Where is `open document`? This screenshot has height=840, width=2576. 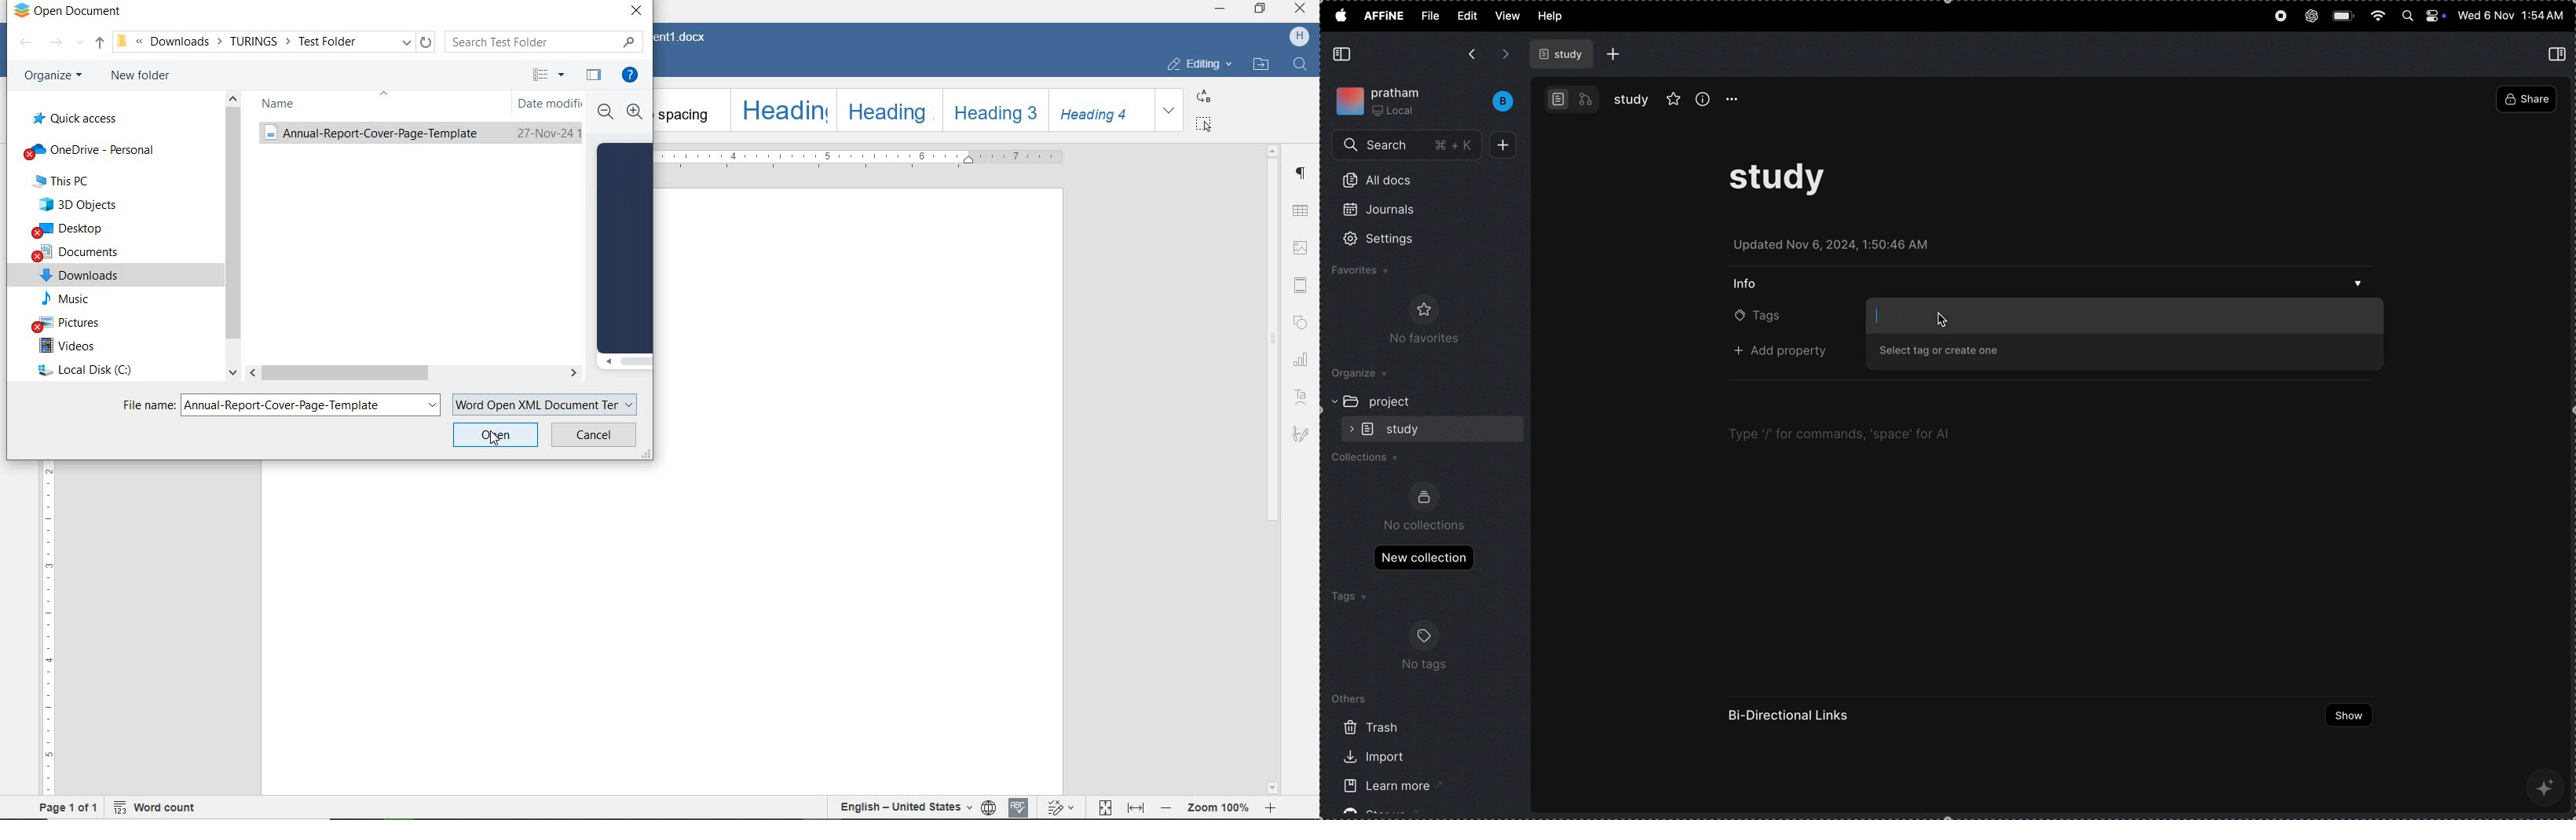 open document is located at coordinates (68, 11).